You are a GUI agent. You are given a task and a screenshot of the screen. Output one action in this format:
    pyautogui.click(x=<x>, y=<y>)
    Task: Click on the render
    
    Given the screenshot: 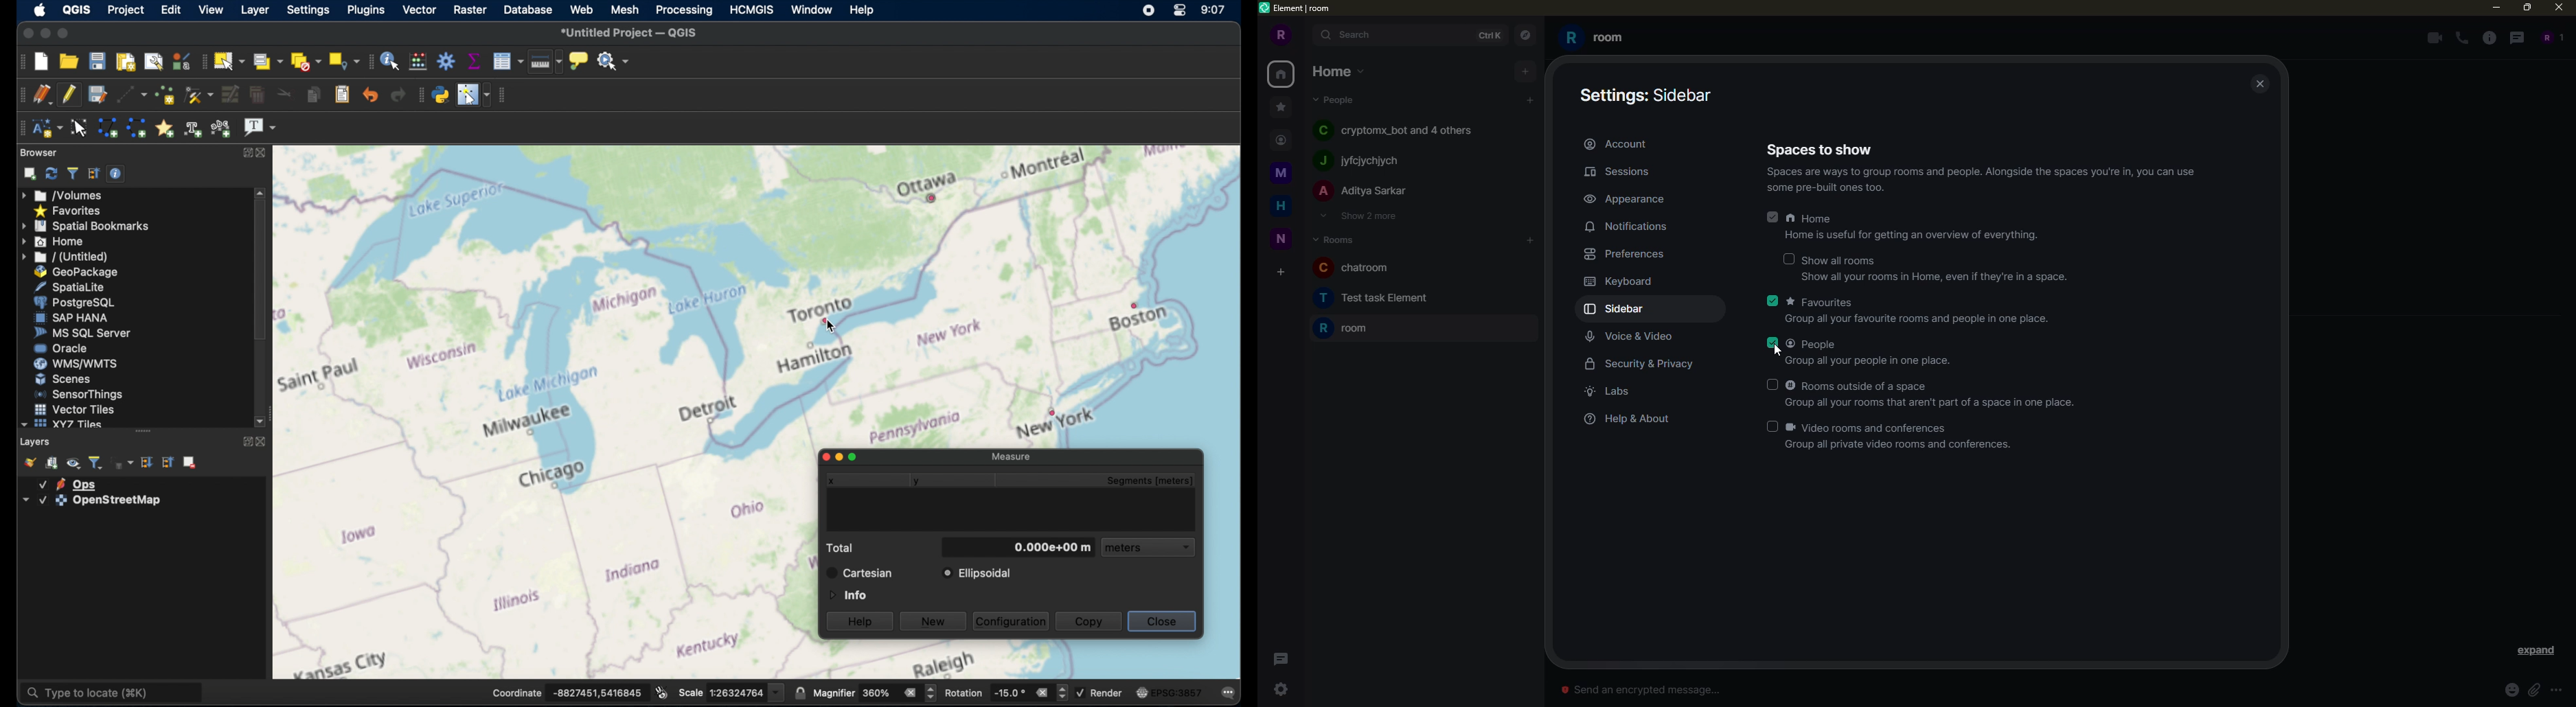 What is the action you would take?
    pyautogui.click(x=1102, y=693)
    